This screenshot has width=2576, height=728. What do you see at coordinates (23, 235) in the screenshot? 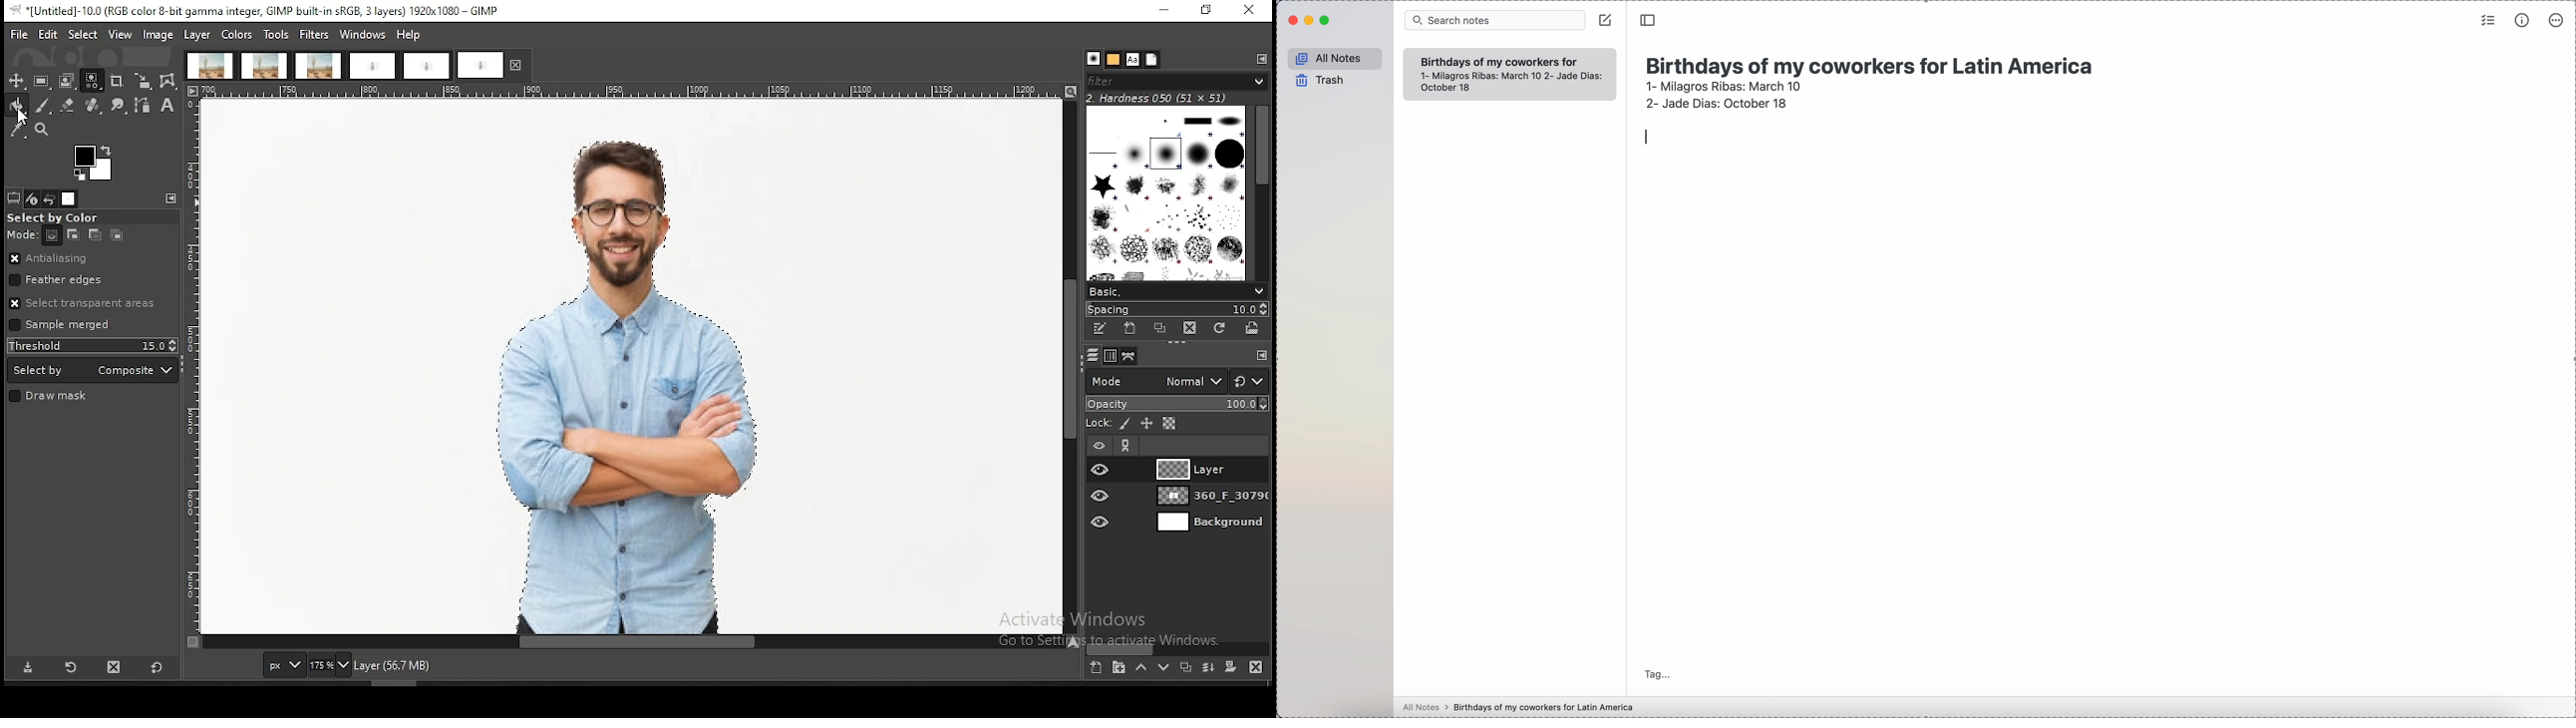
I see `mode:` at bounding box center [23, 235].